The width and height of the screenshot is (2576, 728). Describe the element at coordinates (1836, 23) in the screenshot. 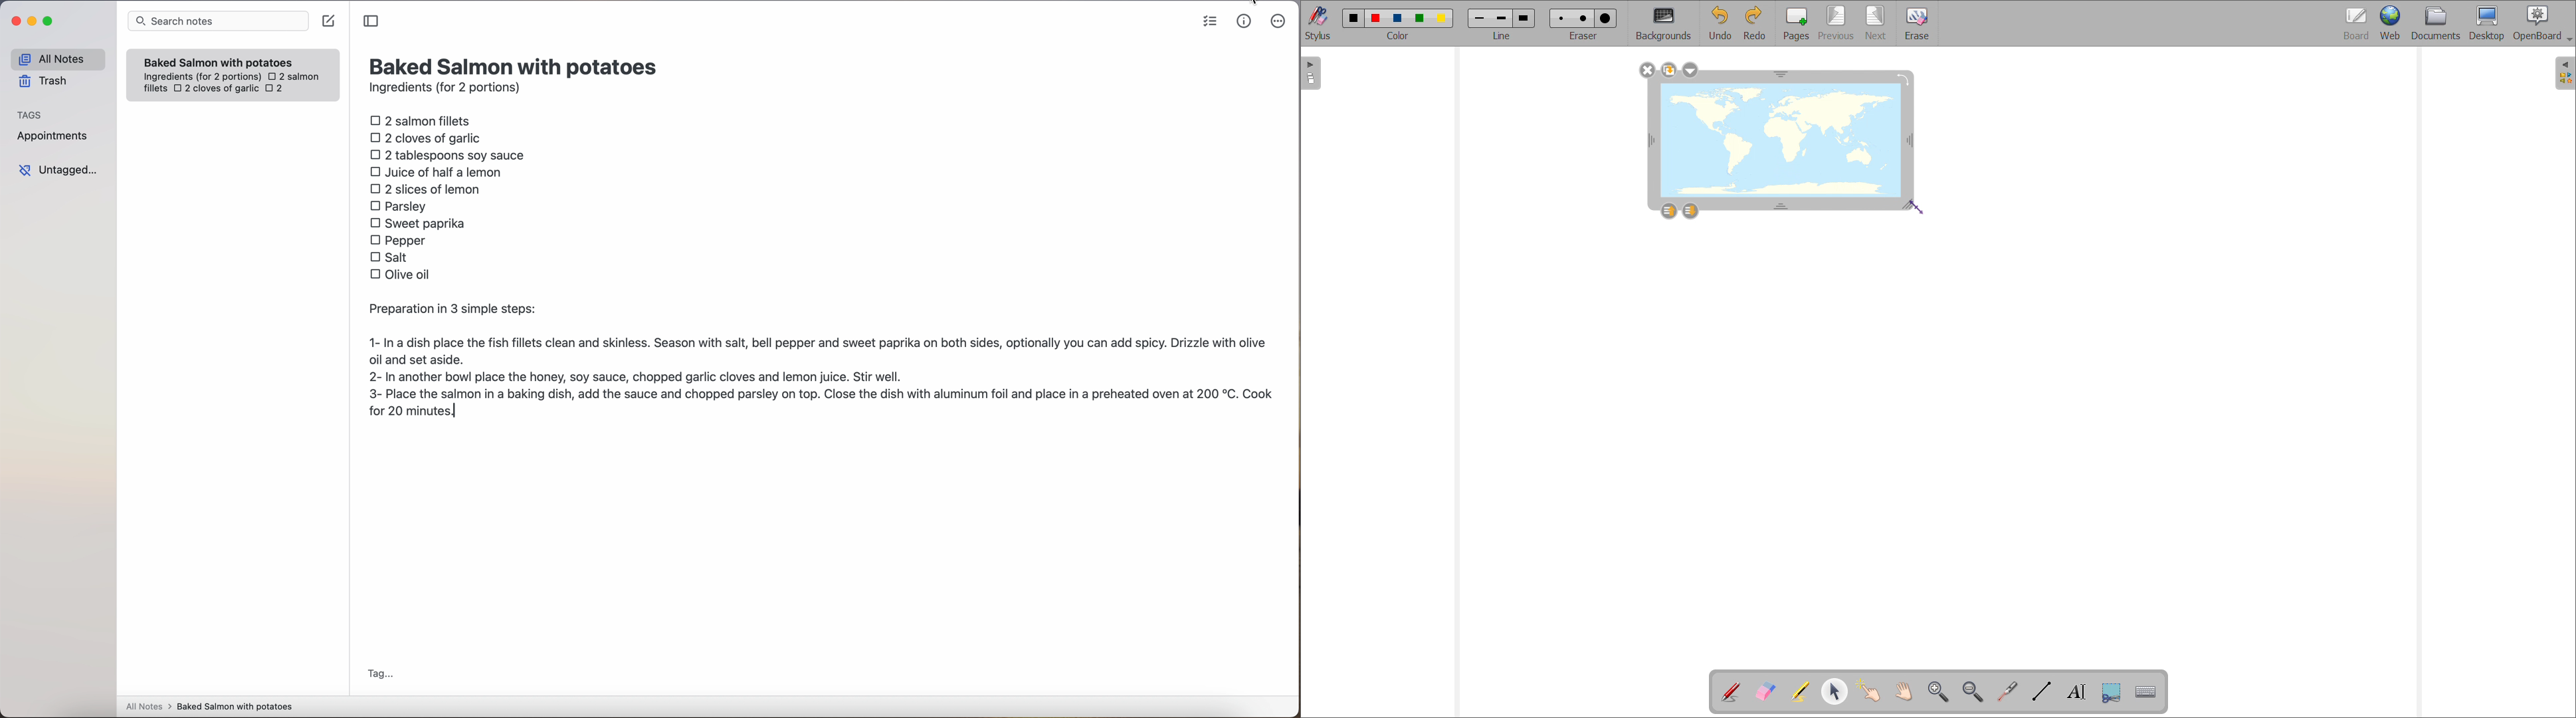

I see `previous page` at that location.